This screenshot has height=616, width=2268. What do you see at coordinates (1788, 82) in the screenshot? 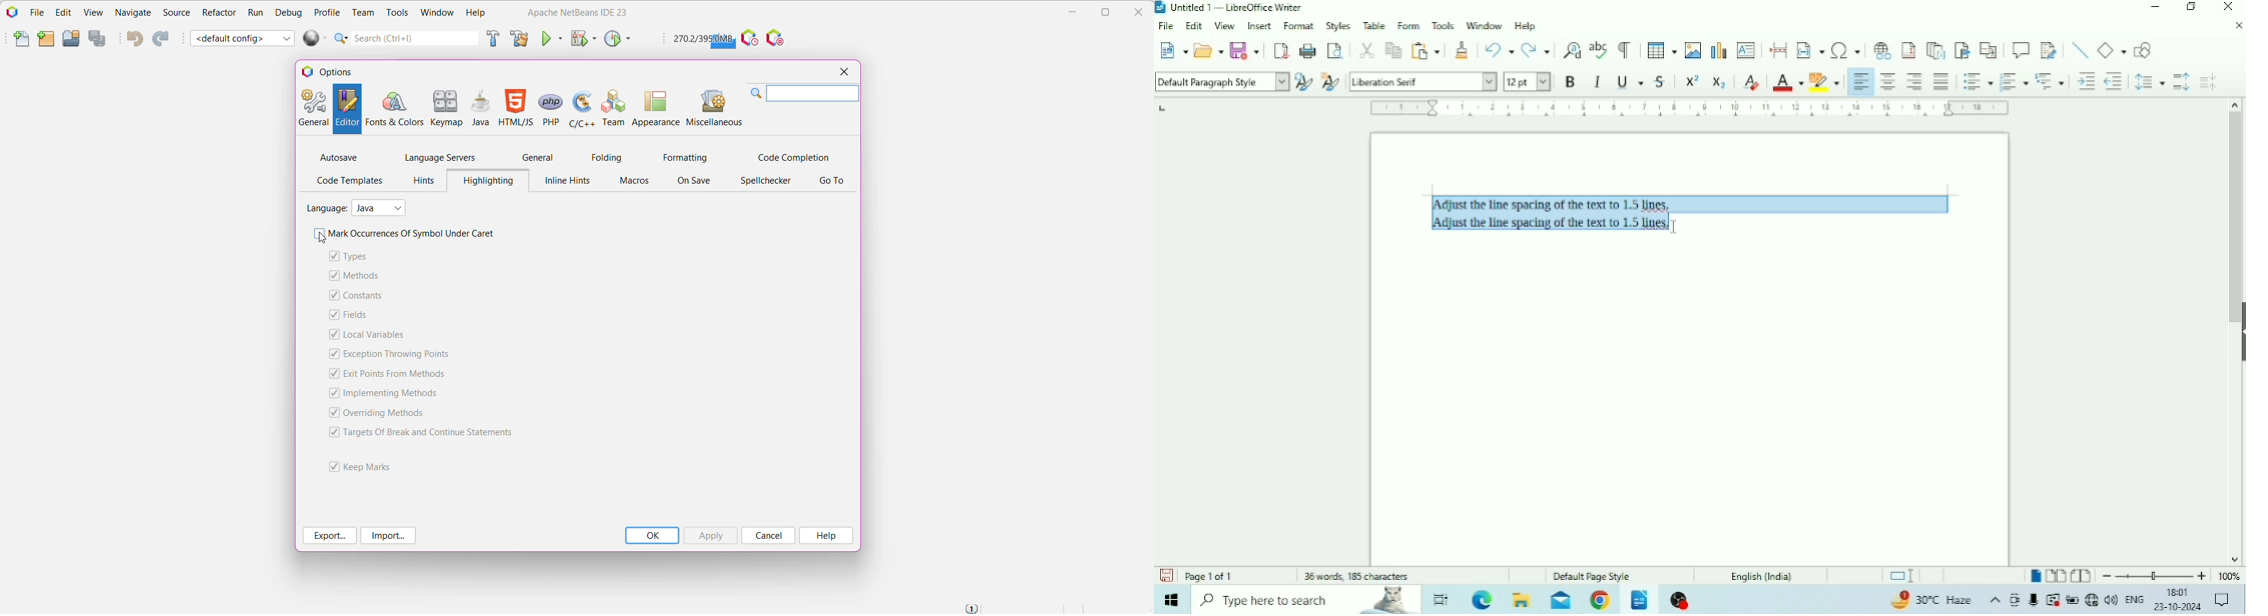
I see `Font Color` at bounding box center [1788, 82].